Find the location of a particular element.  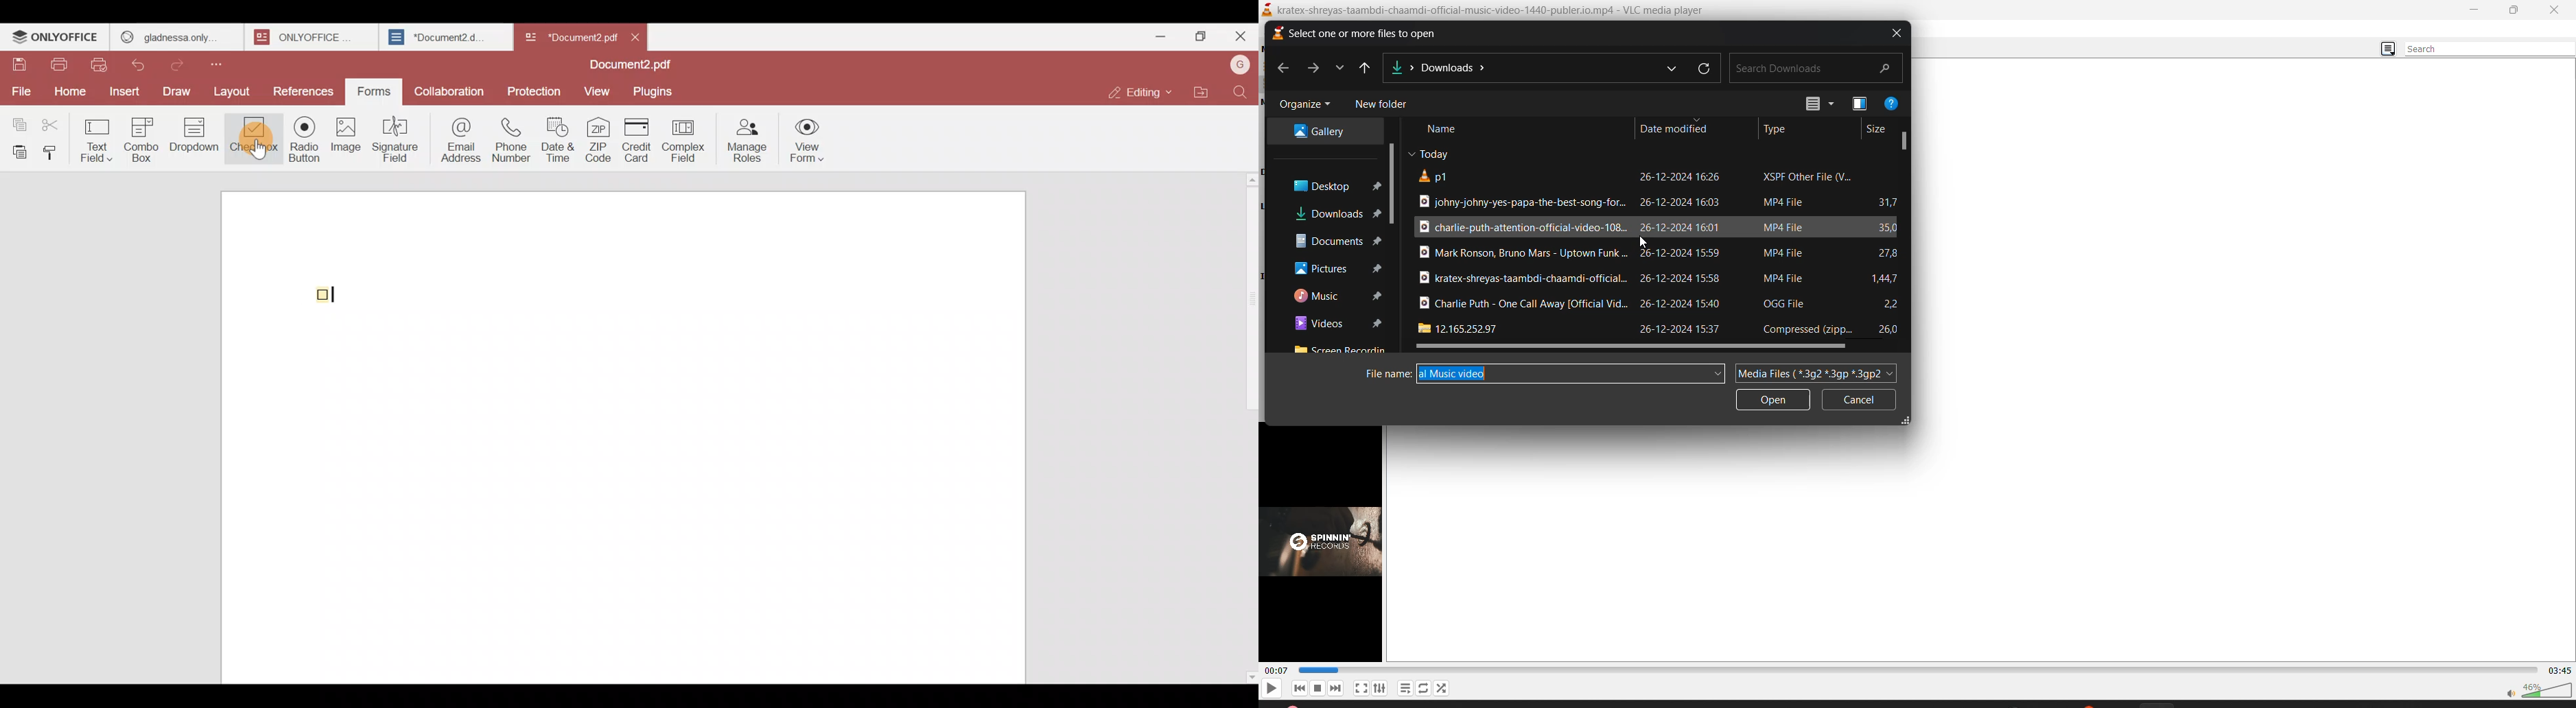

documents is located at coordinates (1336, 243).